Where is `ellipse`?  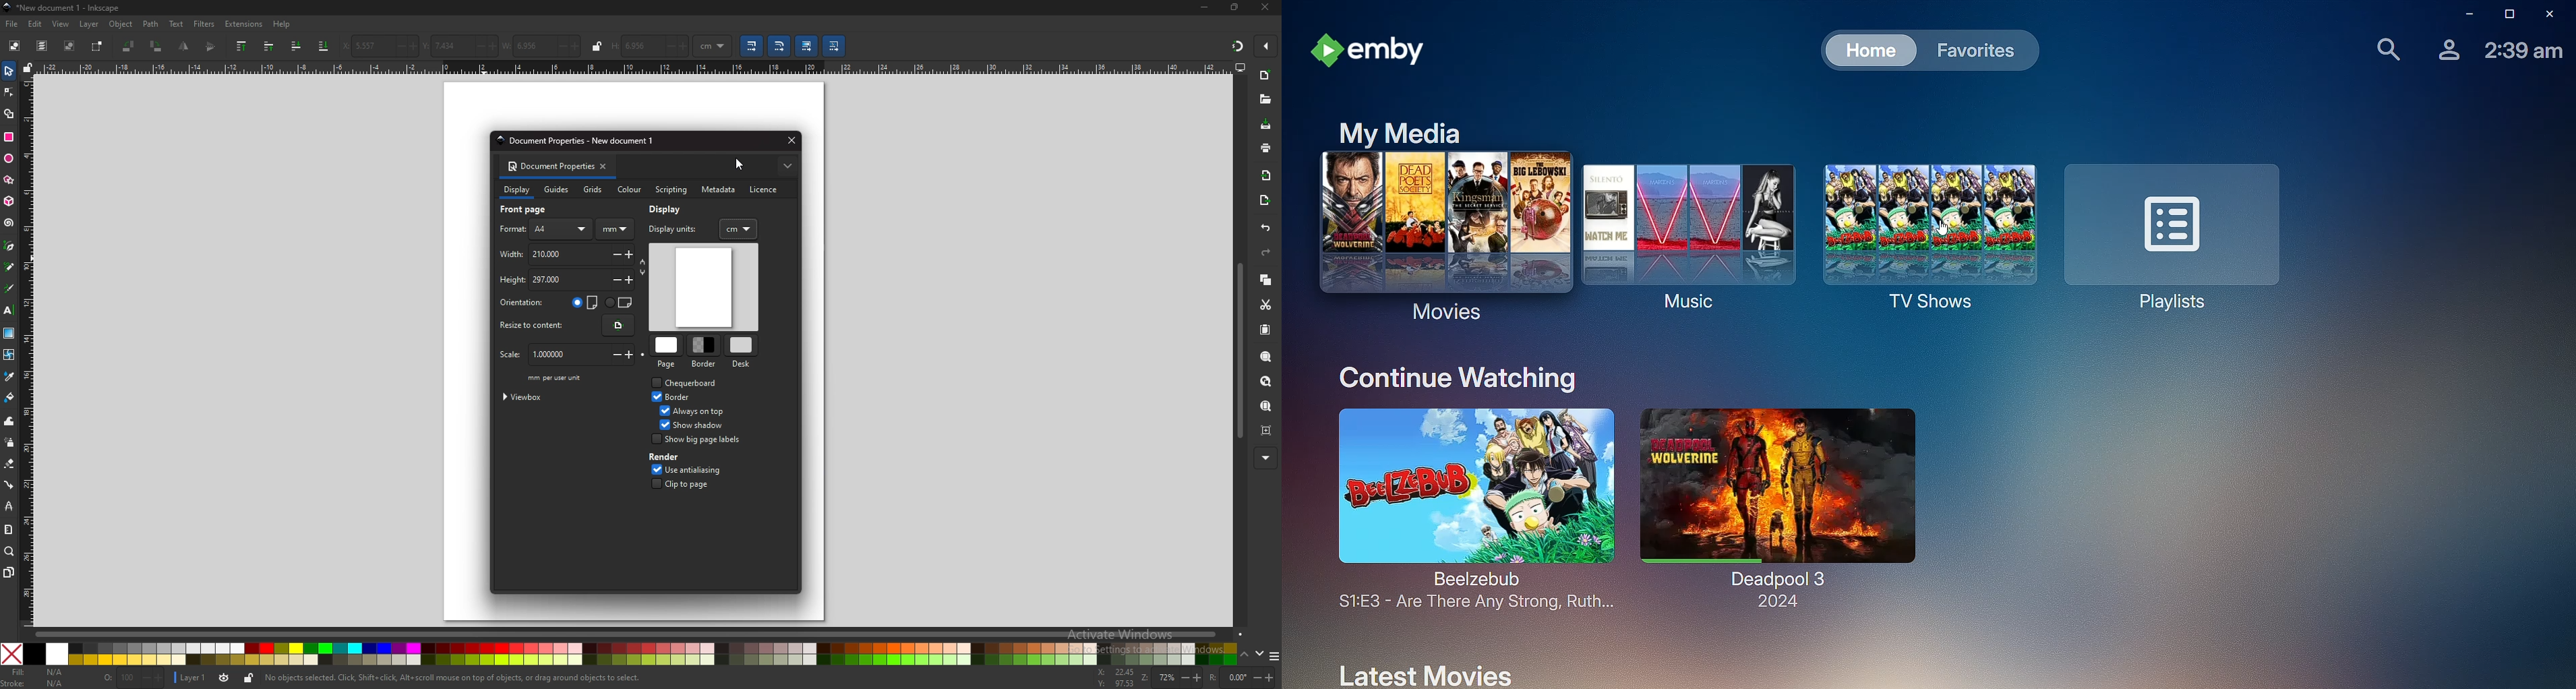 ellipse is located at coordinates (9, 158).